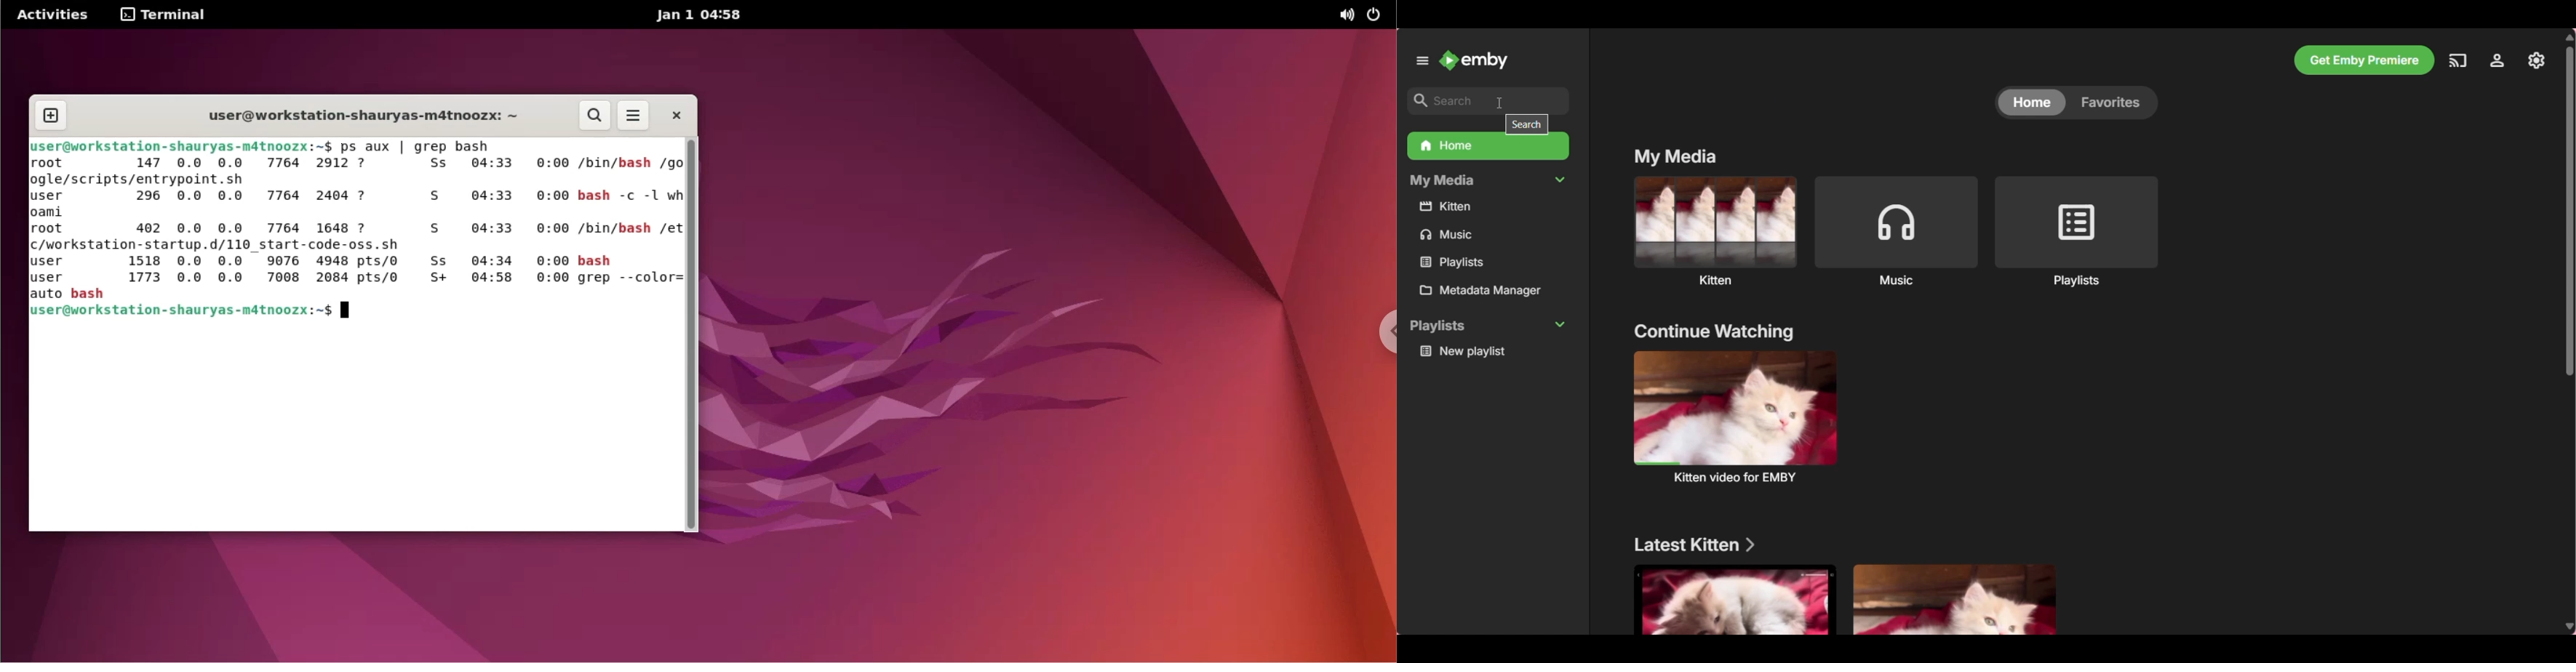 Image resolution: width=2576 pixels, height=672 pixels. I want to click on Play on another device, so click(2458, 61).